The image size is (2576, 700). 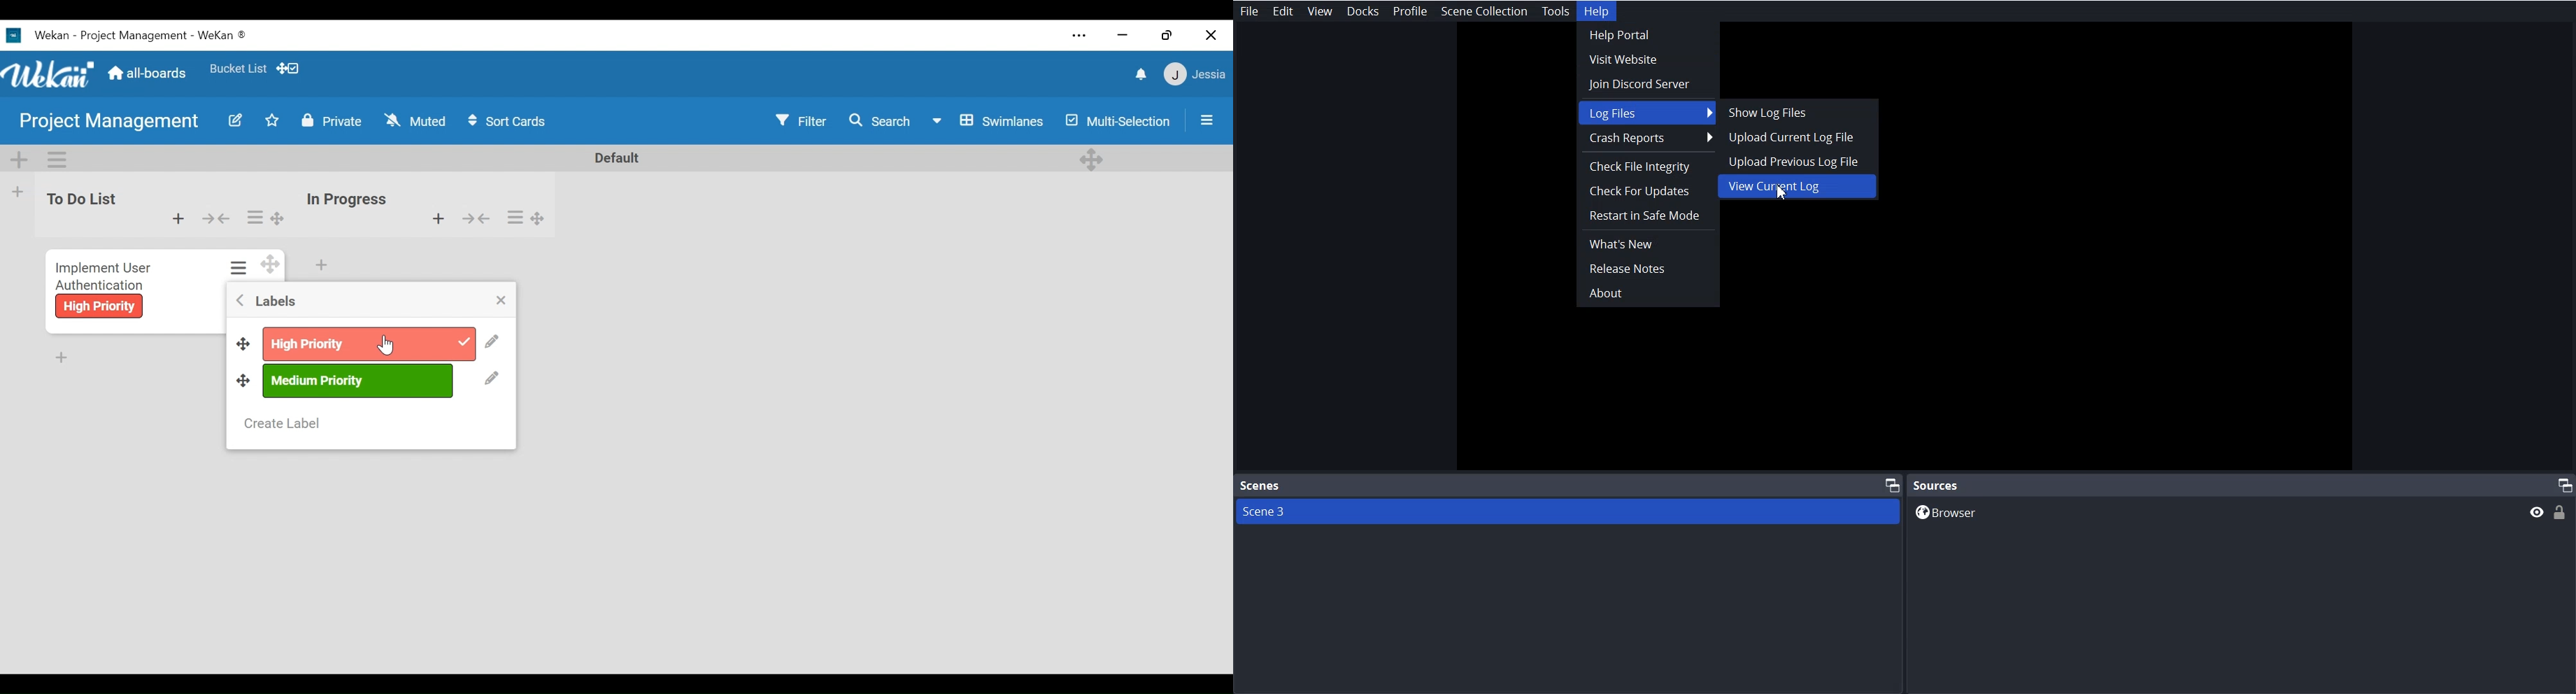 I want to click on Upload Previous Log File, so click(x=1794, y=163).